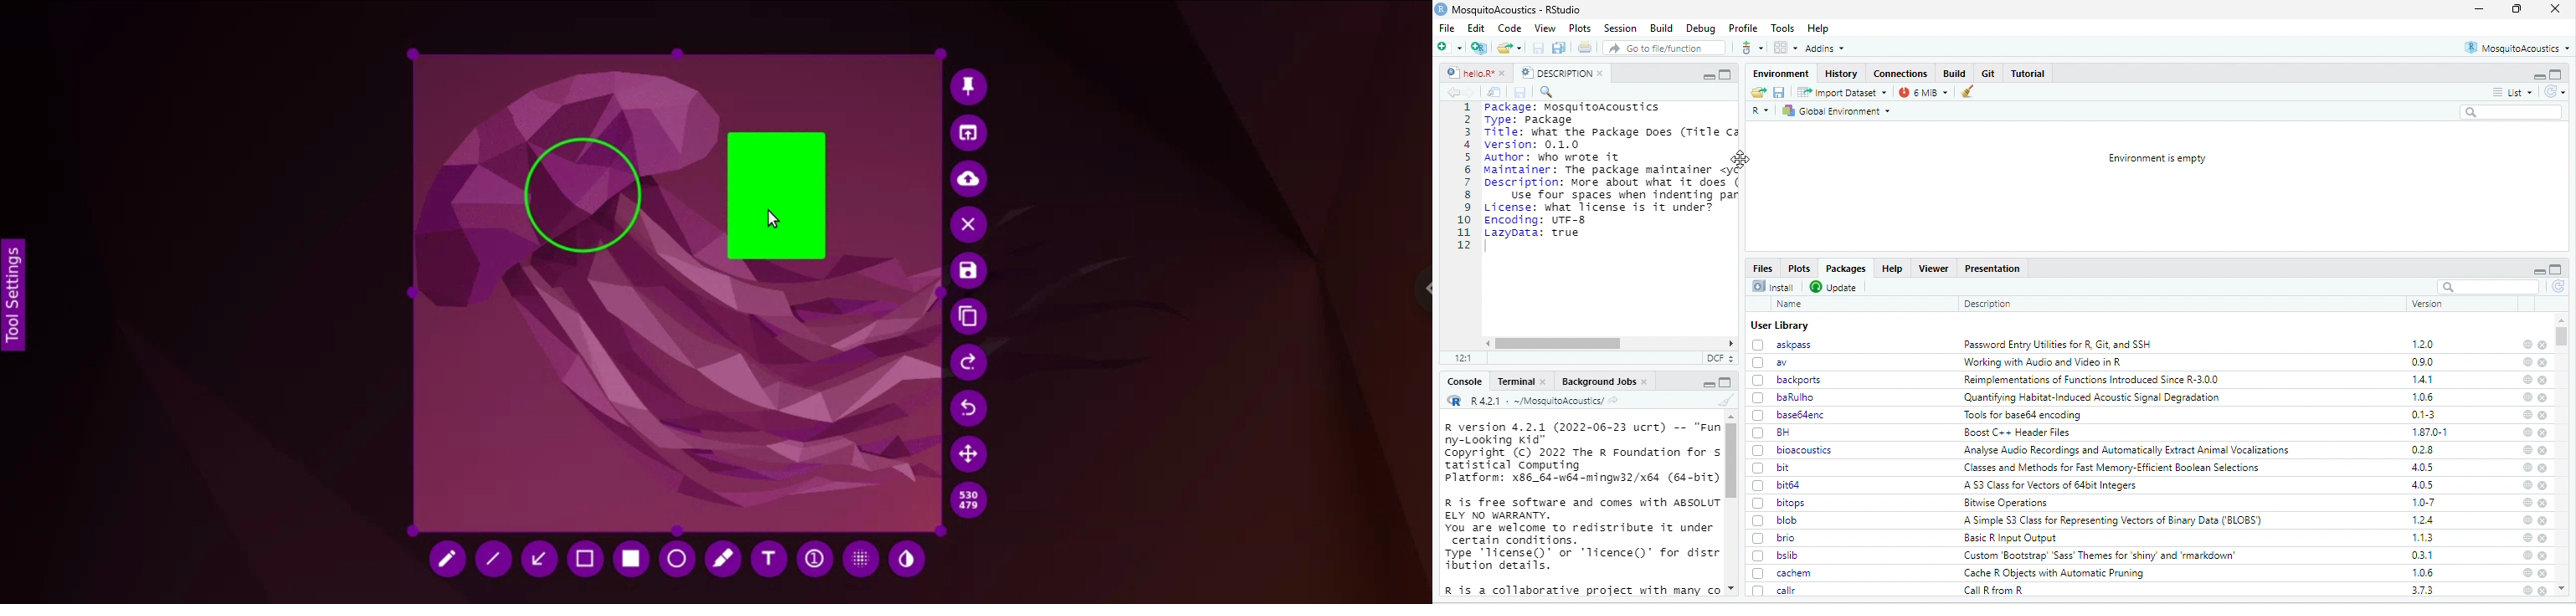  Describe the element at coordinates (2556, 269) in the screenshot. I see `full screen` at that location.